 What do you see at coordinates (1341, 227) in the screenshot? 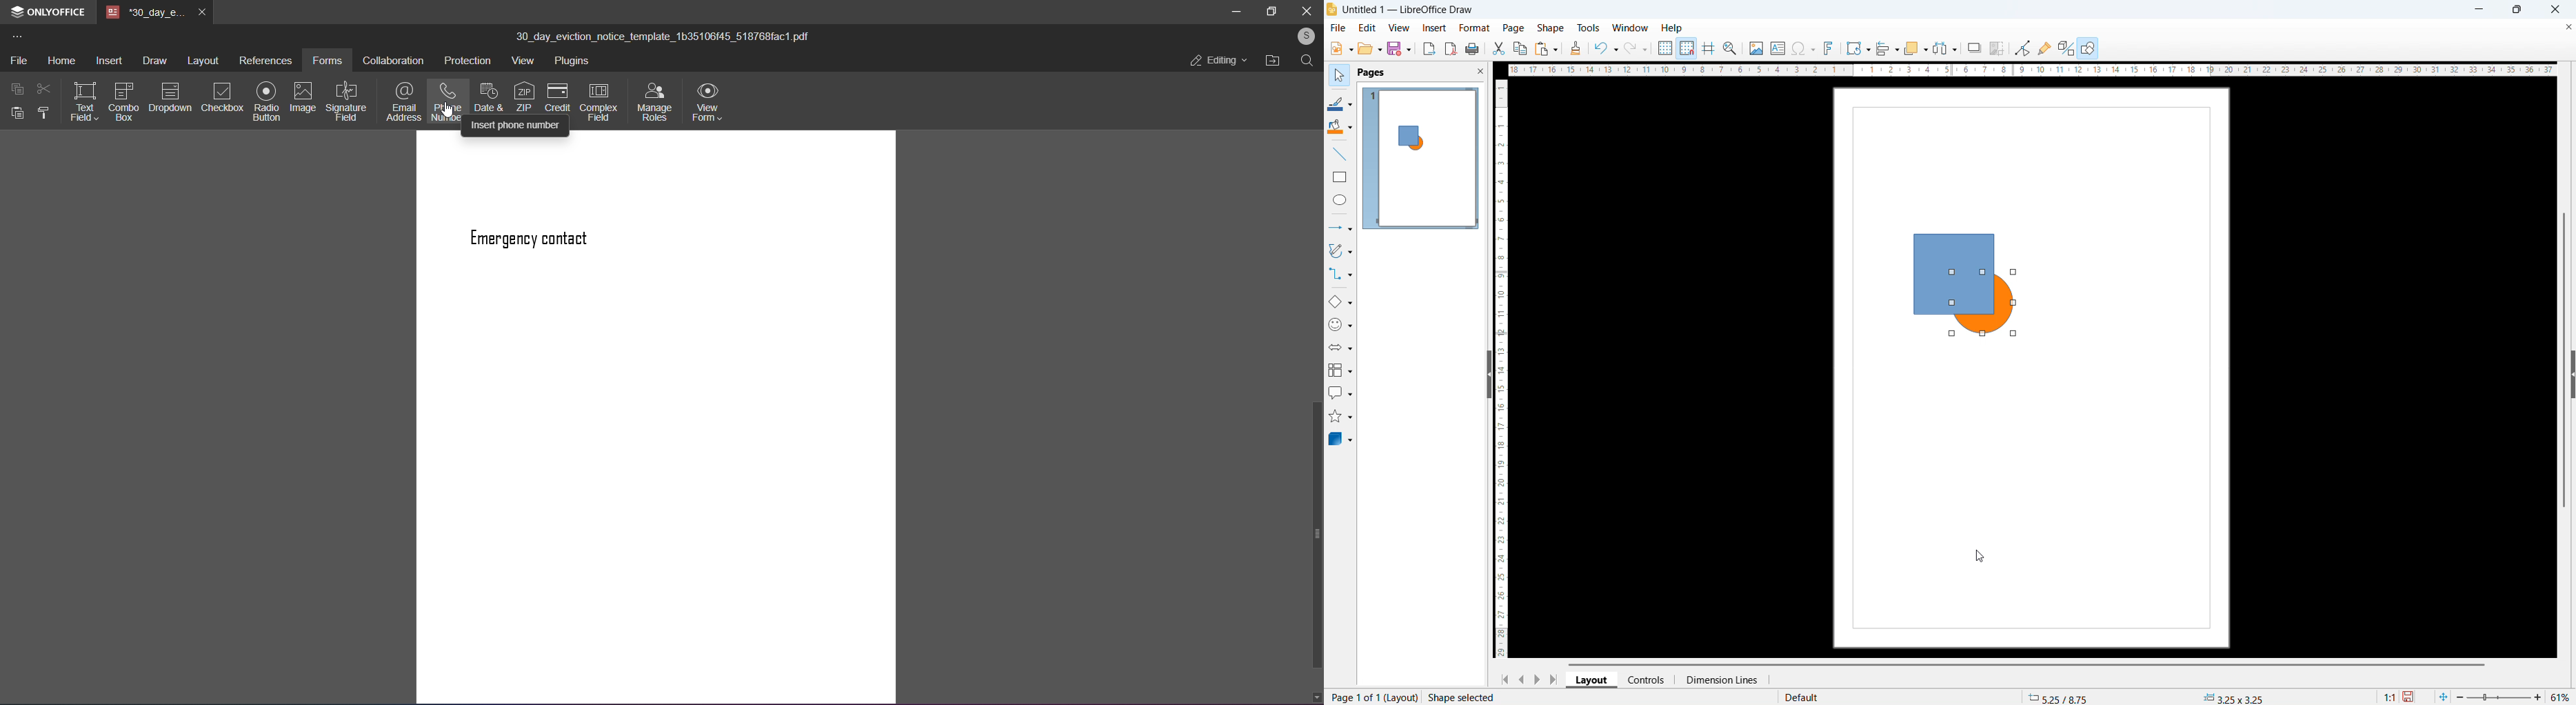
I see `Line and arrows ` at bounding box center [1341, 227].